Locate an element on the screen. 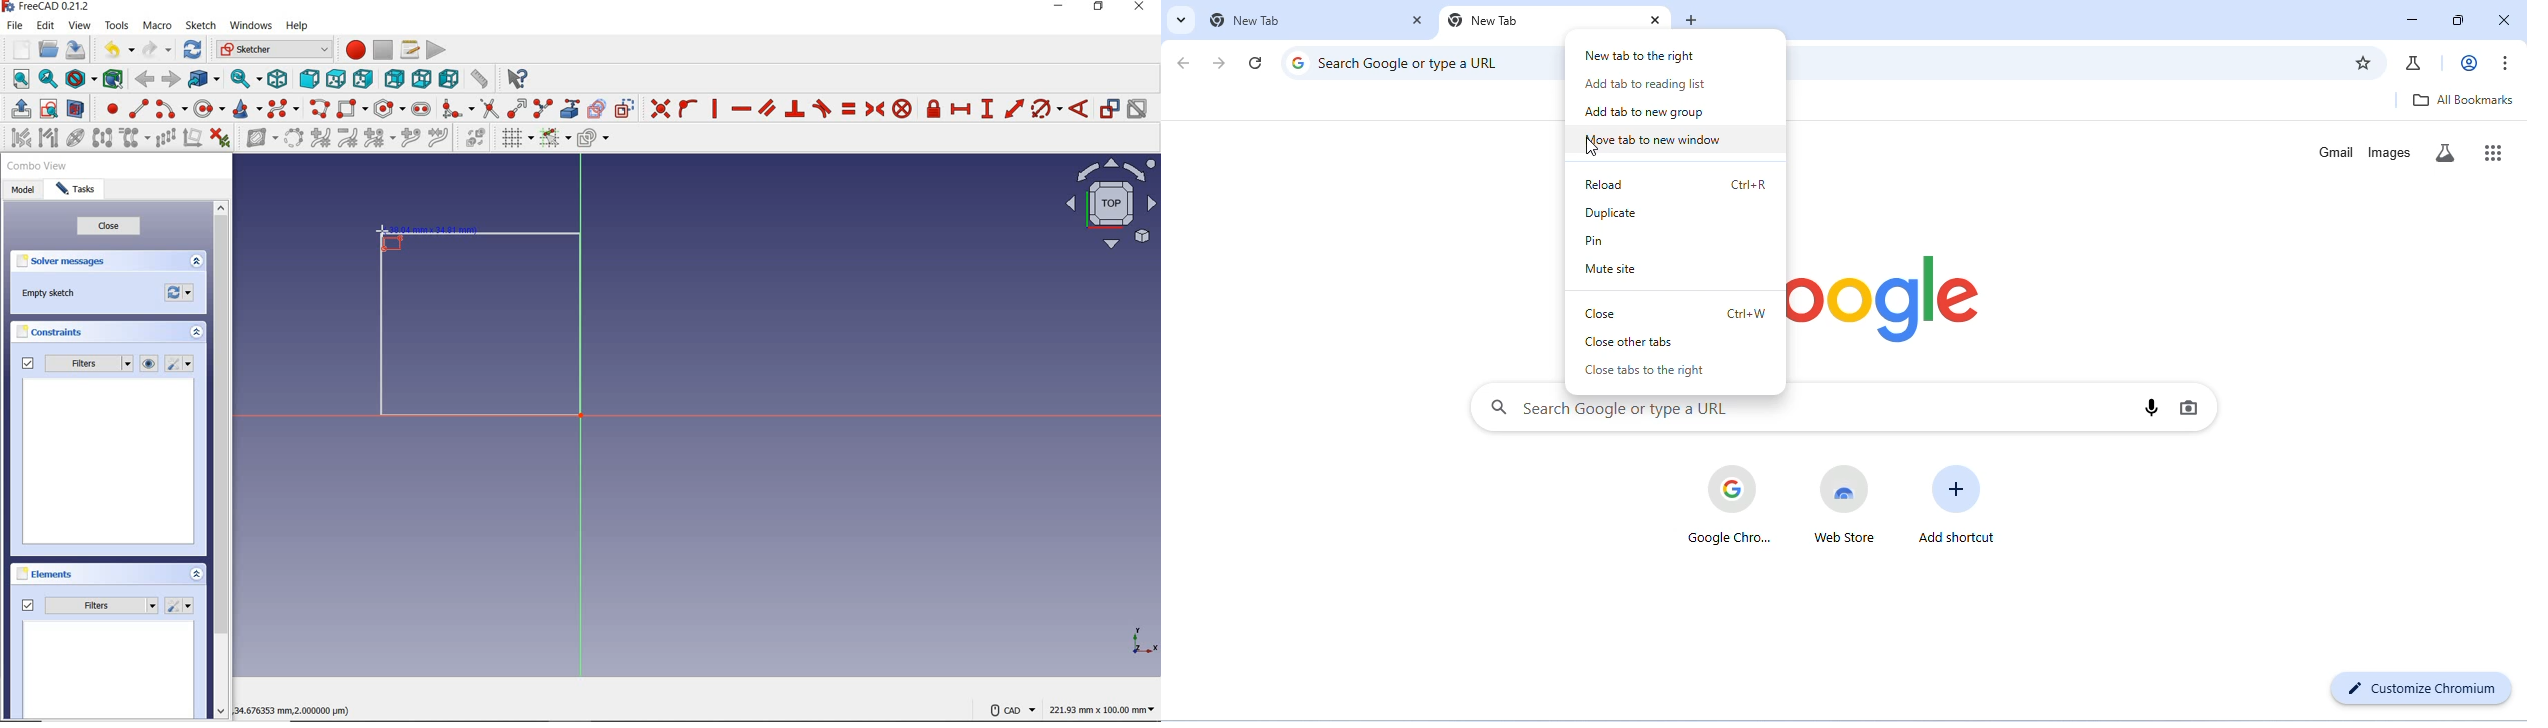  add tab to reading list is located at coordinates (1644, 85).